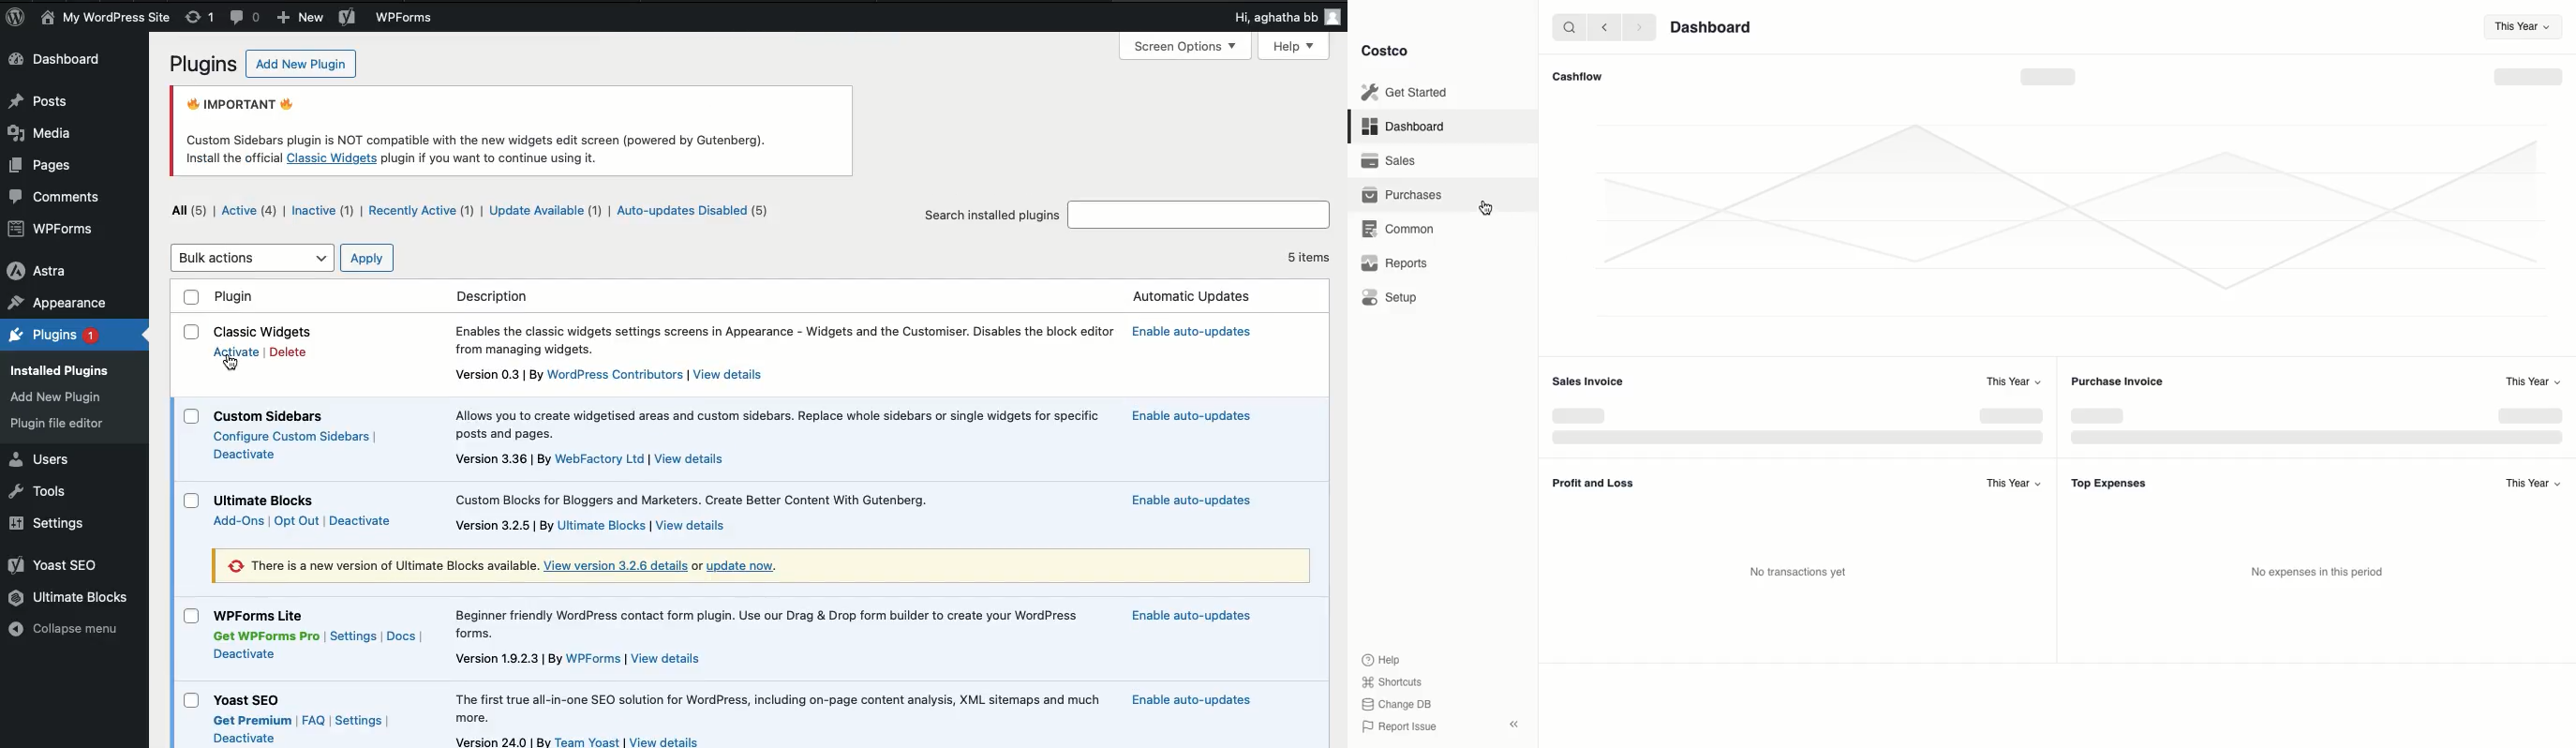 Image resolution: width=2576 pixels, height=756 pixels. Describe the element at coordinates (1391, 681) in the screenshot. I see `Shortcuts` at that location.